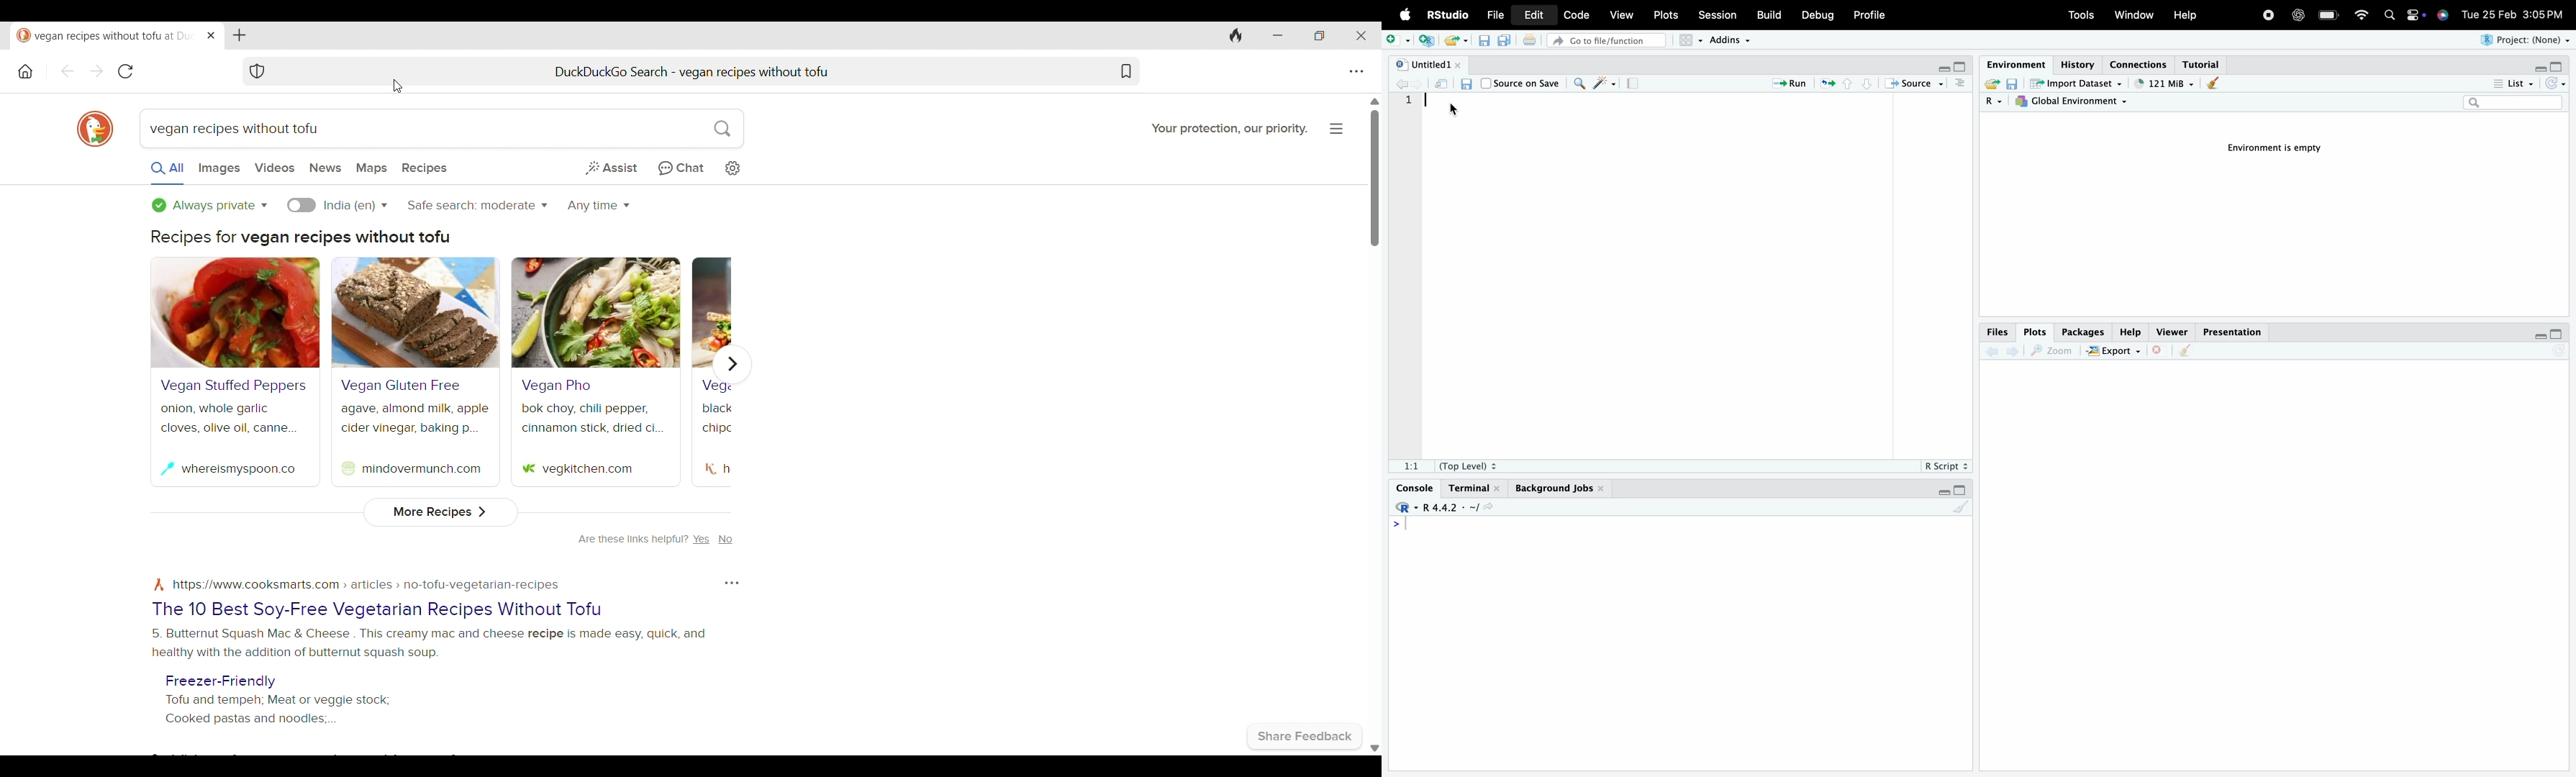 This screenshot has height=784, width=2576. Describe the element at coordinates (1946, 464) in the screenshot. I see `R Script` at that location.